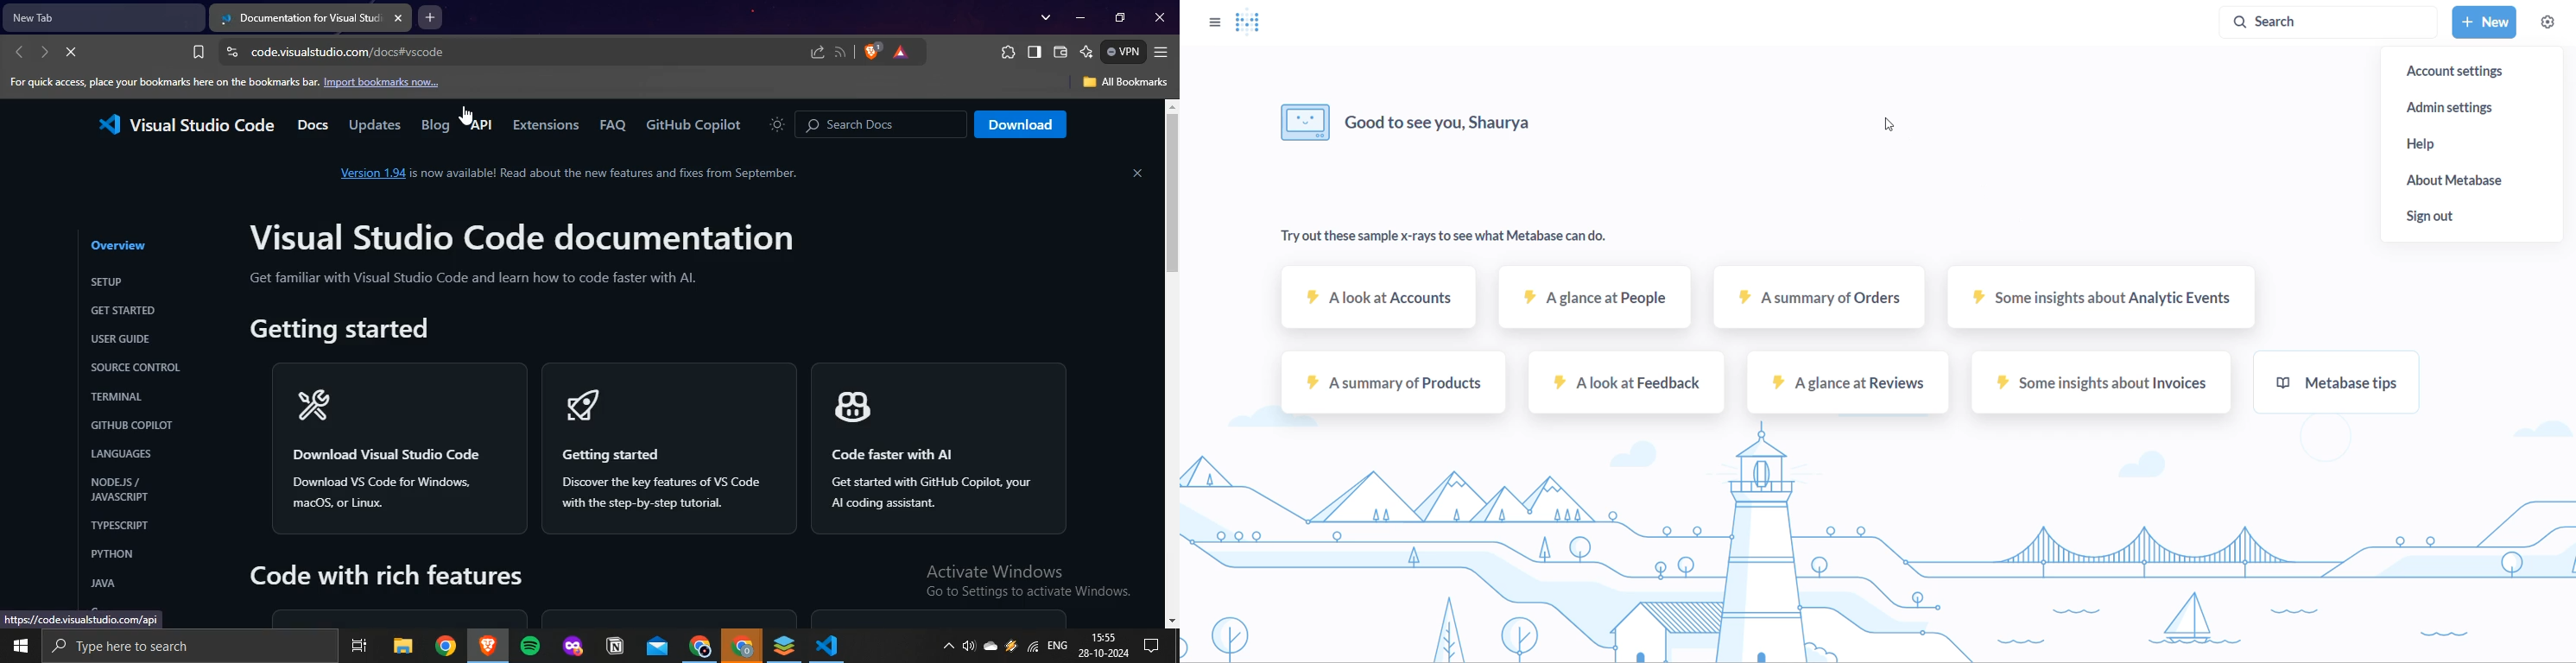 The height and width of the screenshot is (672, 2576). What do you see at coordinates (432, 18) in the screenshot?
I see `new tab` at bounding box center [432, 18].